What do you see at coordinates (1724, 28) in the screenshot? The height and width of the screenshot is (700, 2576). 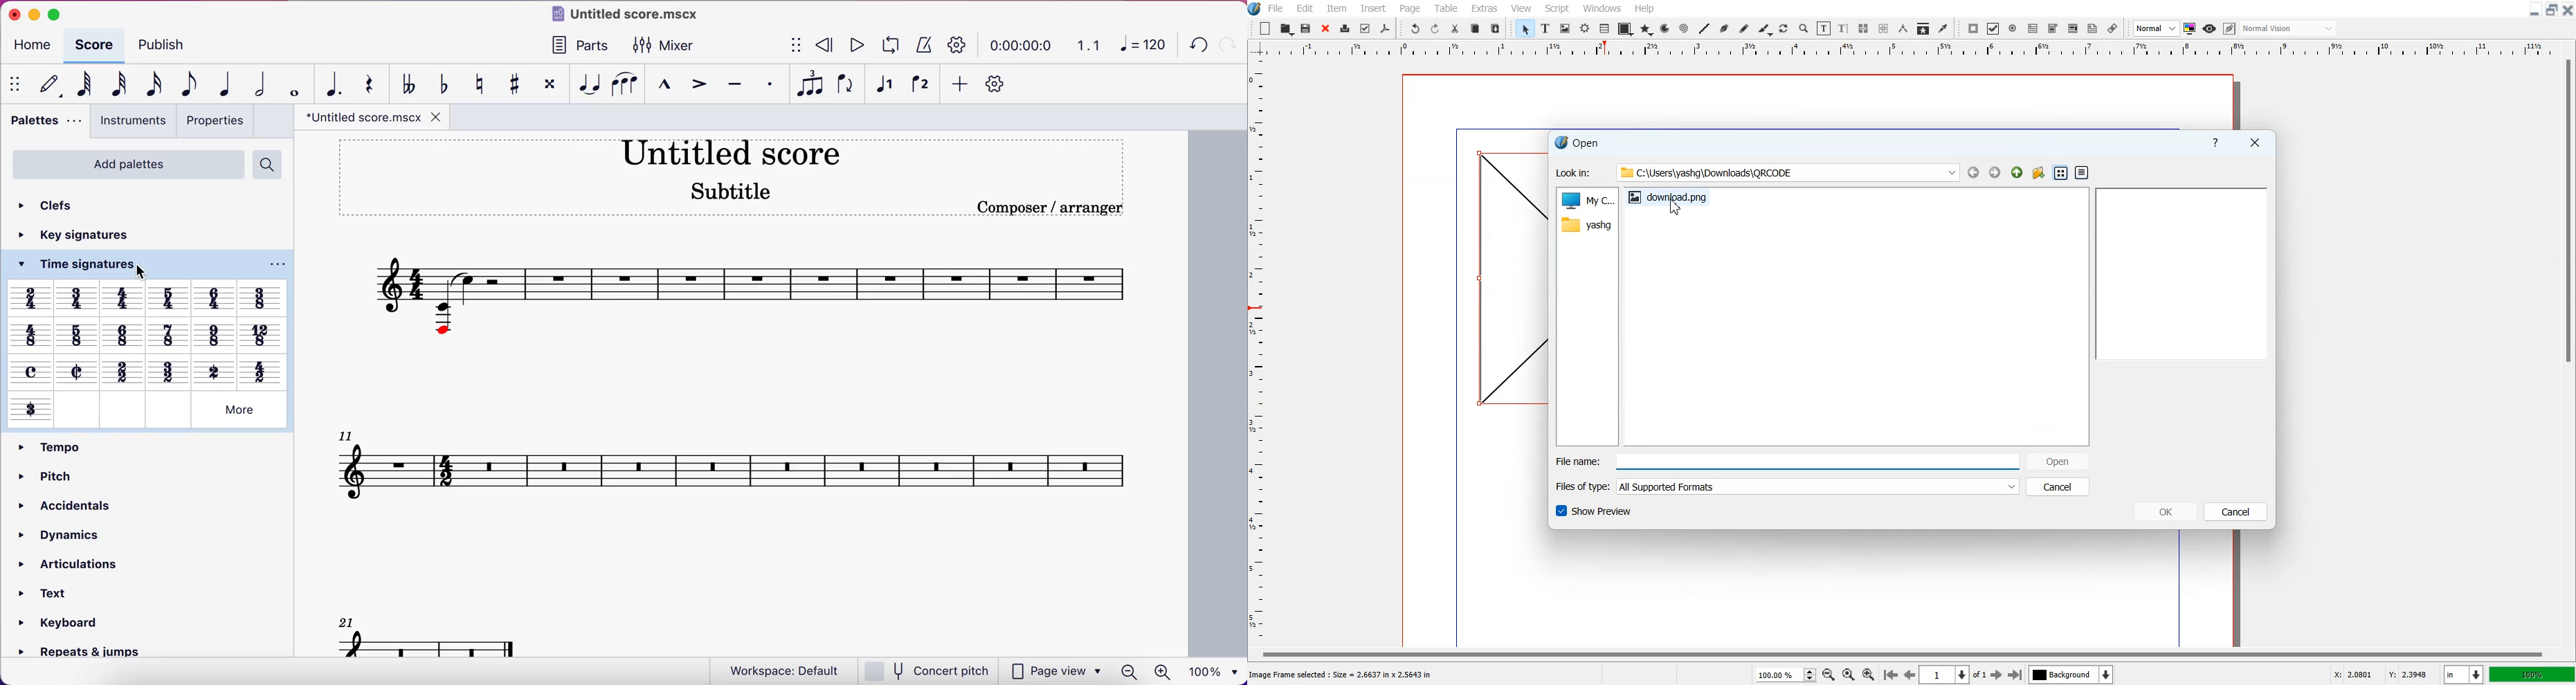 I see `Bezier Curve` at bounding box center [1724, 28].